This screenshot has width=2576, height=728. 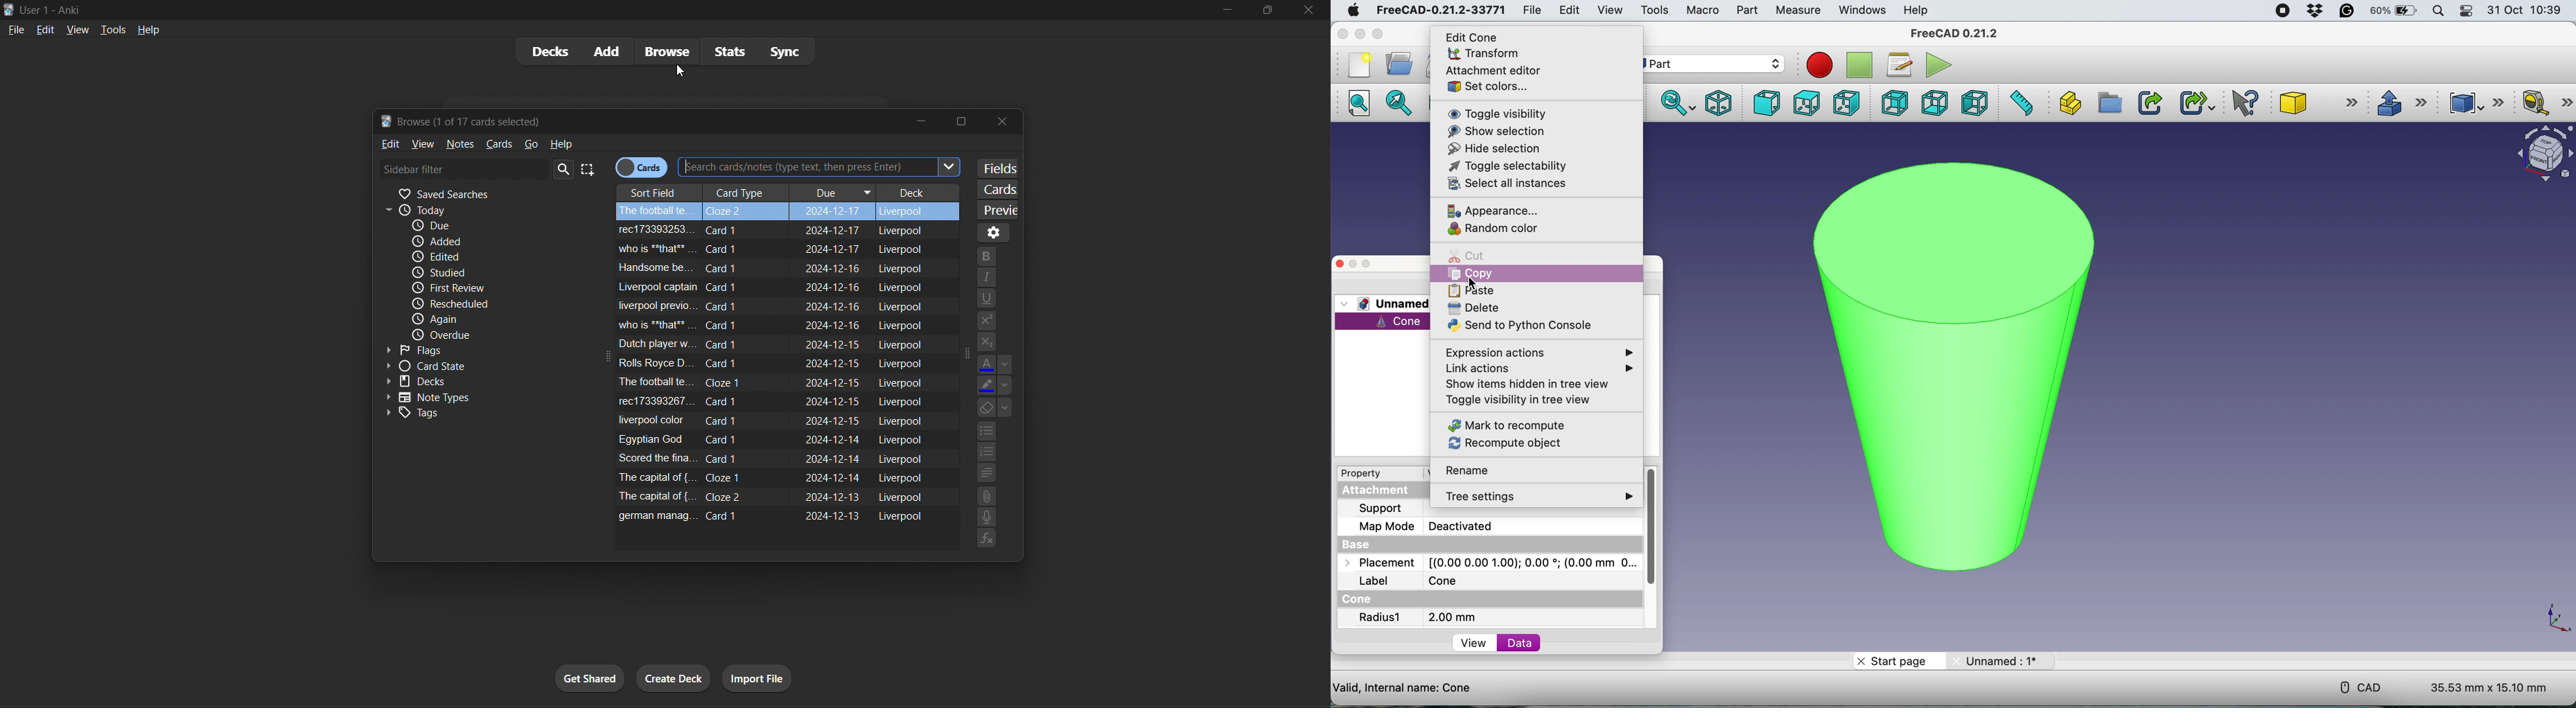 What do you see at coordinates (909, 250) in the screenshot?
I see `liverpool` at bounding box center [909, 250].